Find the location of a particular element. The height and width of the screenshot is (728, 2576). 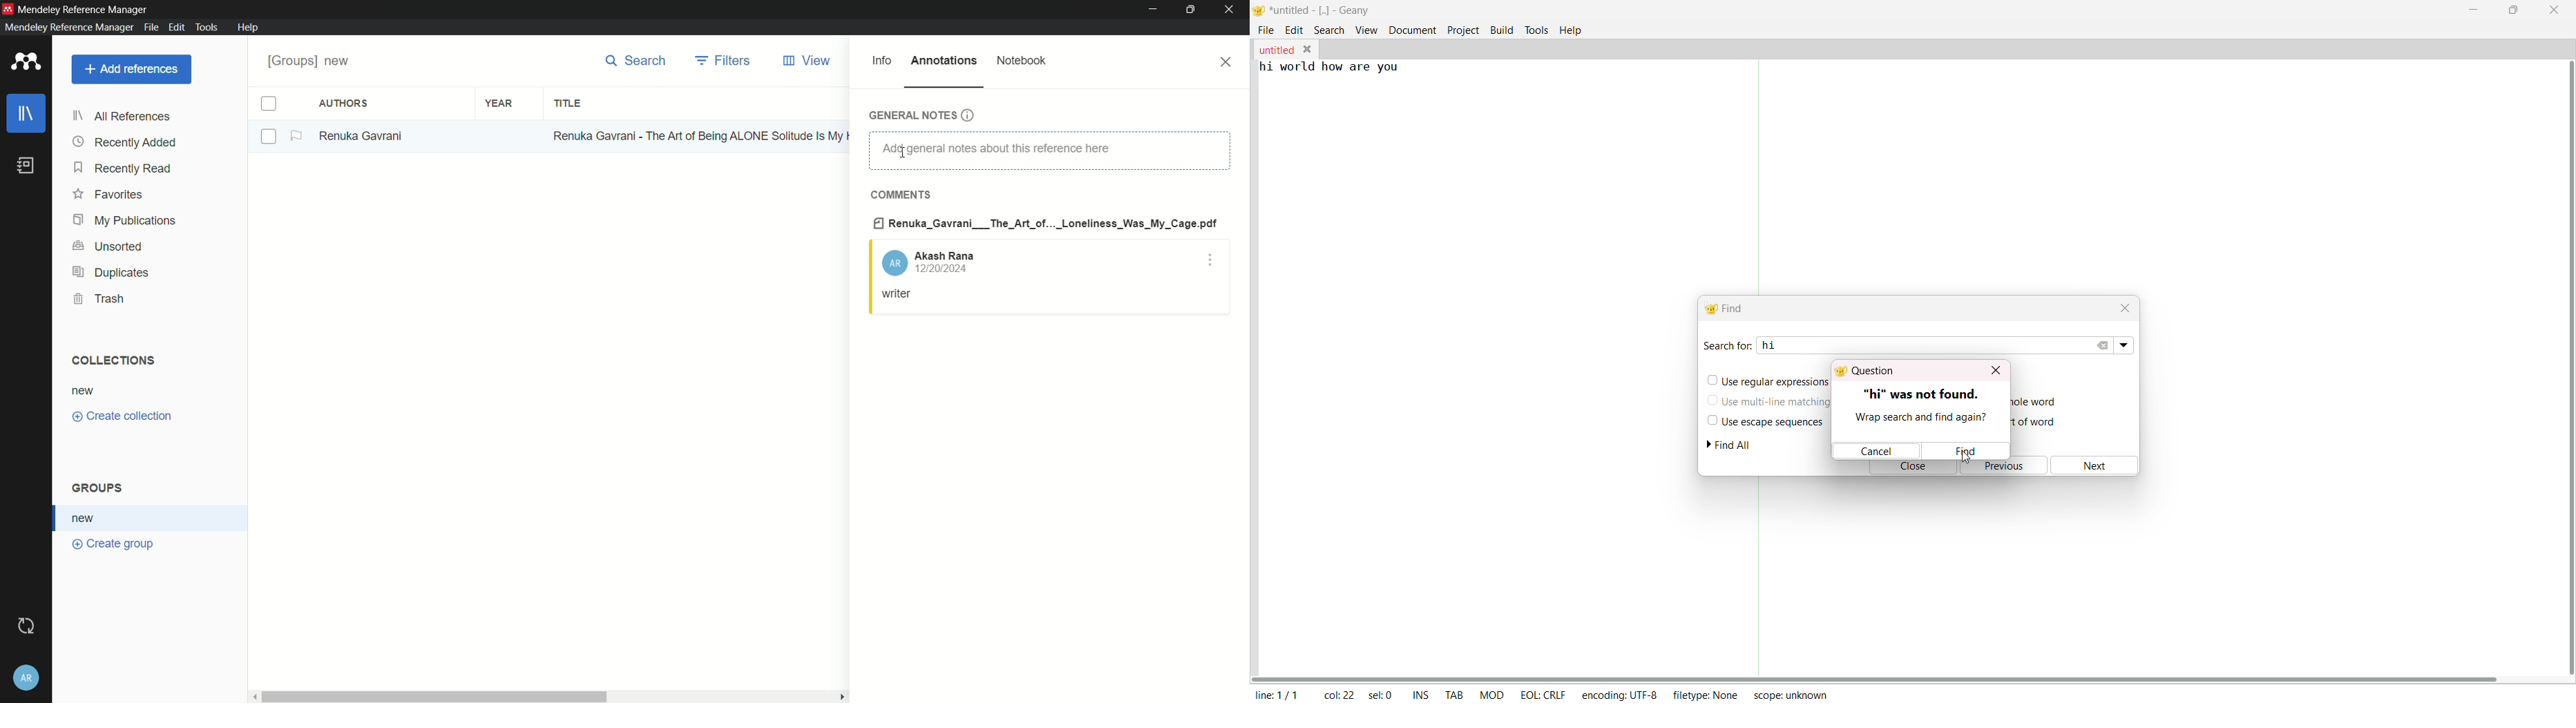

year is located at coordinates (499, 102).